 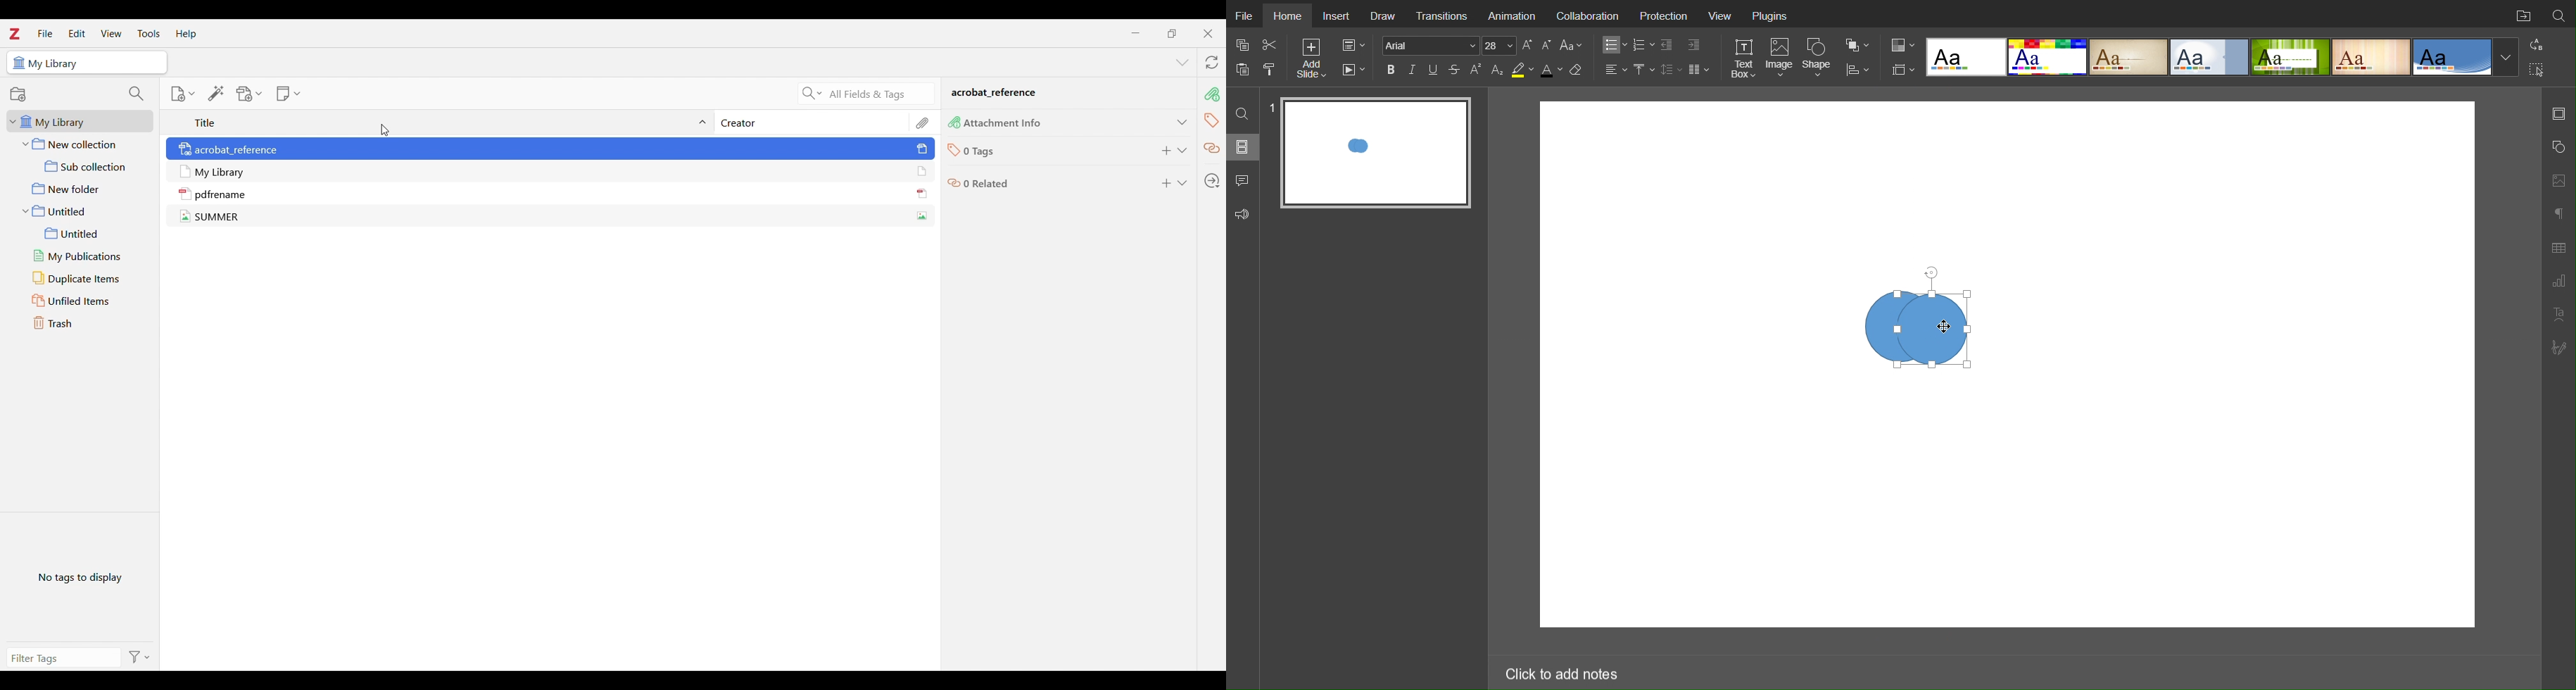 What do you see at coordinates (84, 301) in the screenshot?
I see `Unfiled items folder` at bounding box center [84, 301].